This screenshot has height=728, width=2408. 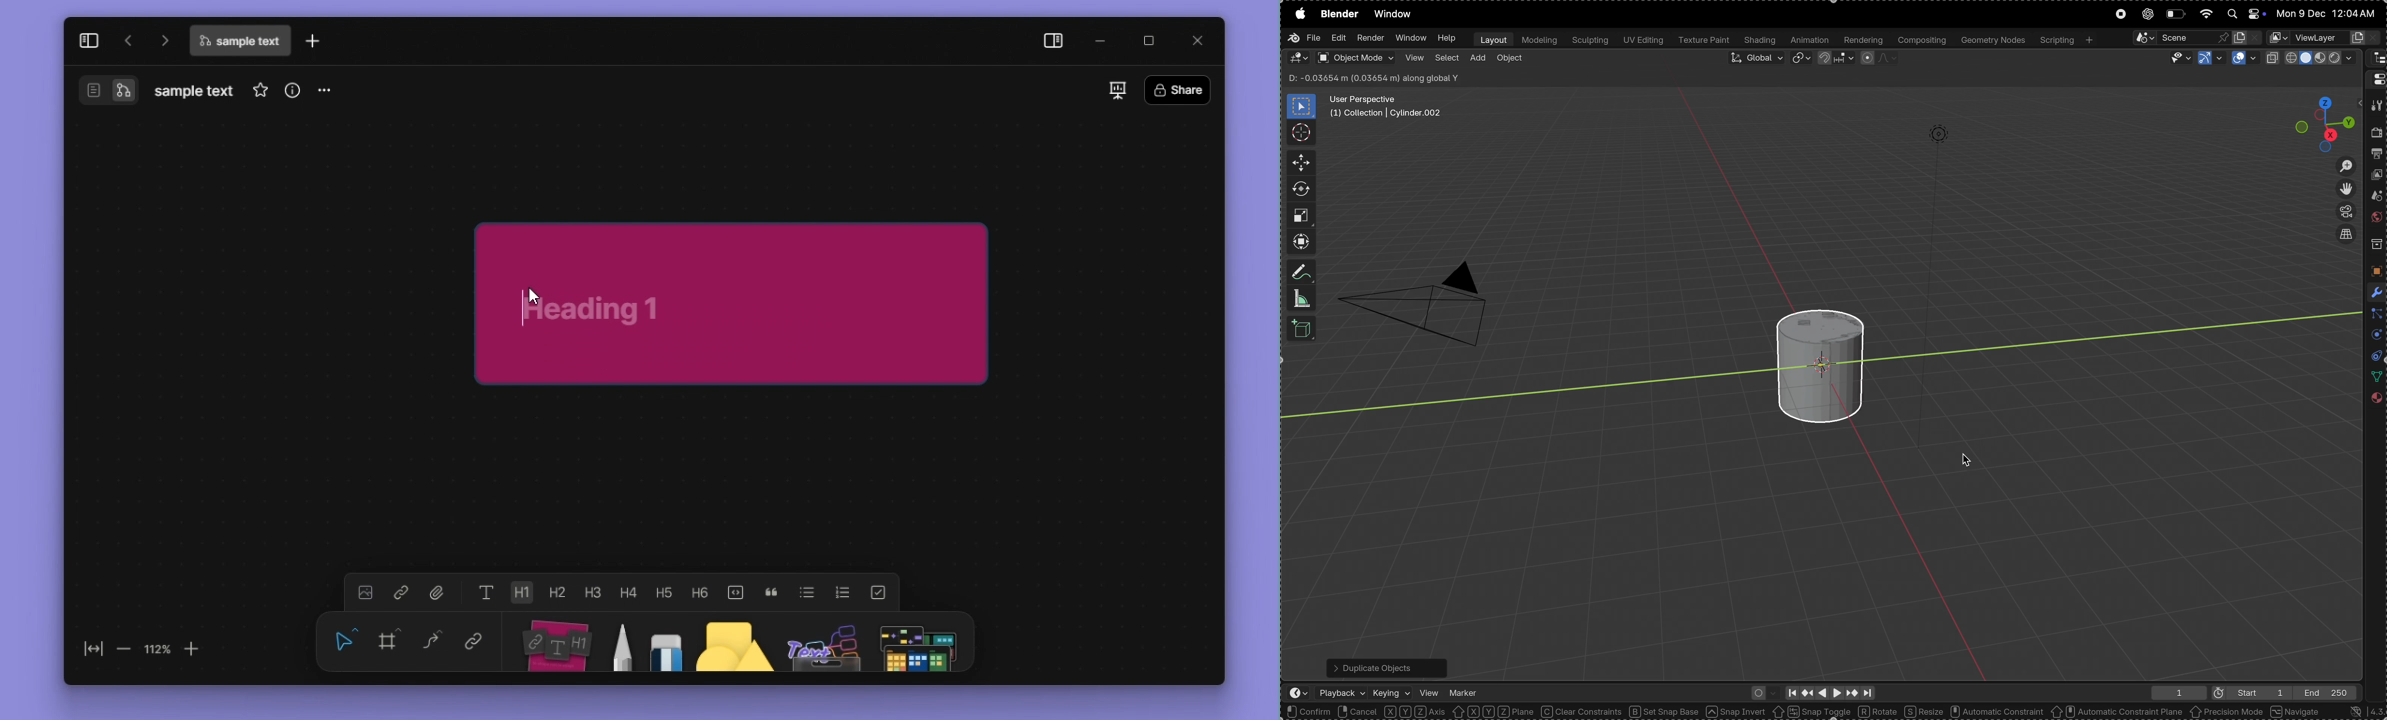 I want to click on favourite, so click(x=260, y=90).